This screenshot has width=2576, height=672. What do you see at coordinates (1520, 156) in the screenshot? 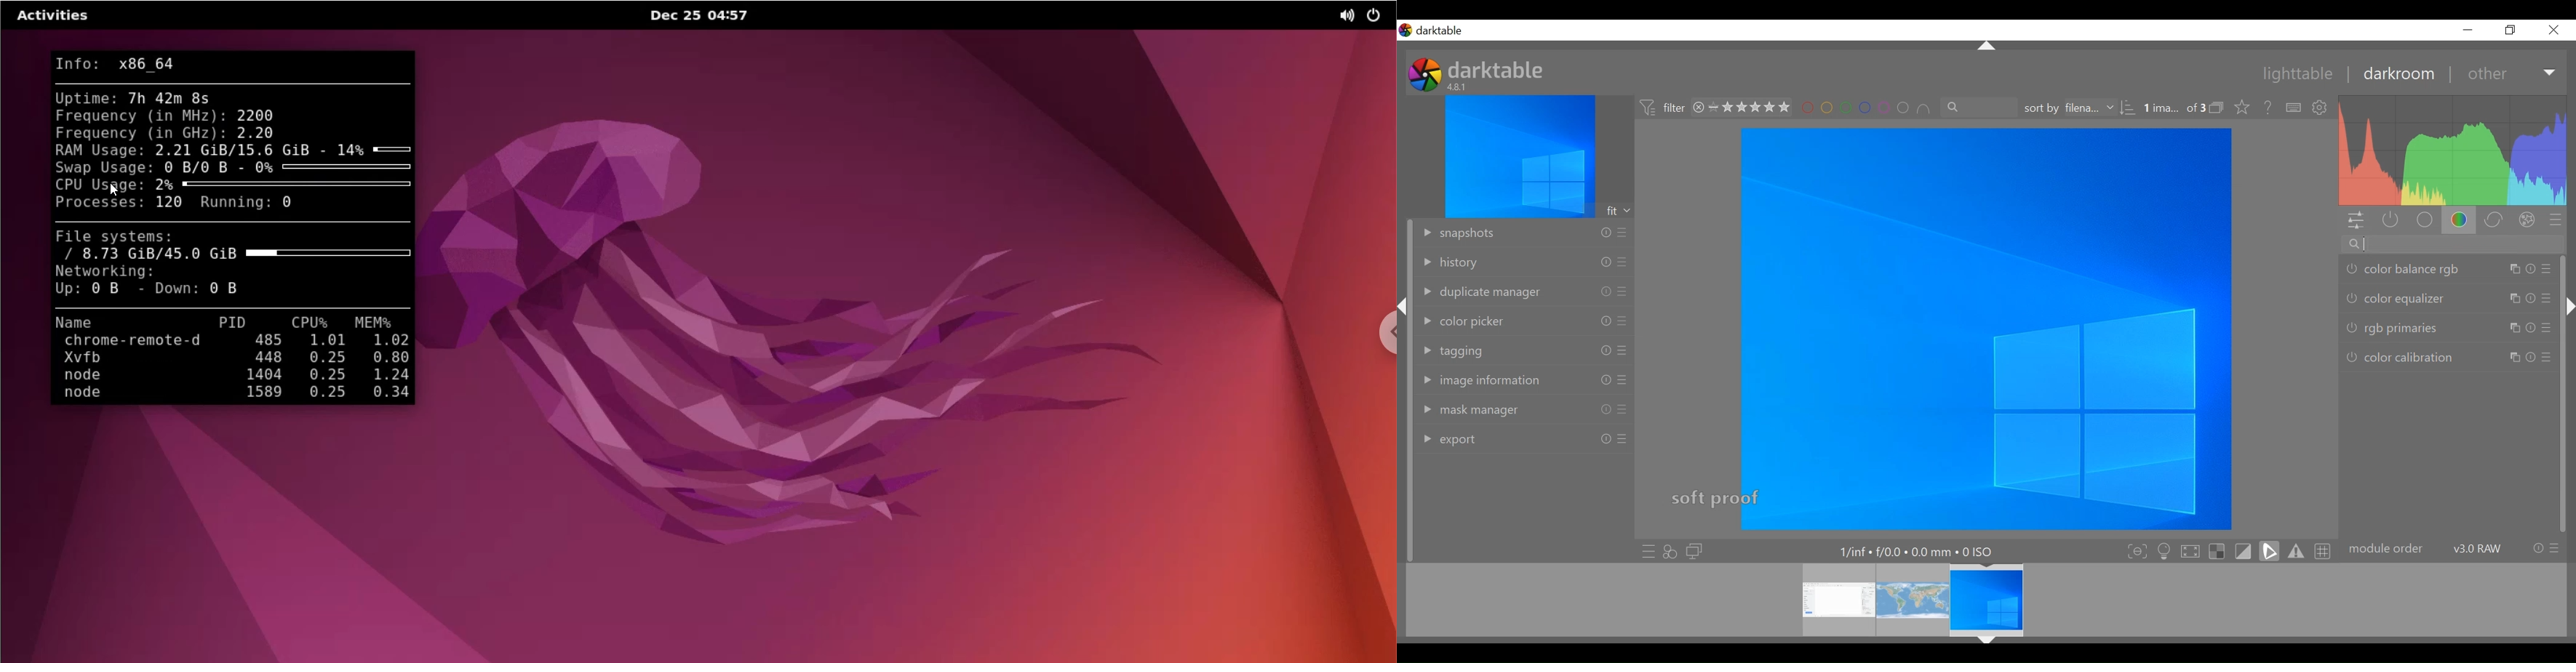
I see `image preview` at bounding box center [1520, 156].